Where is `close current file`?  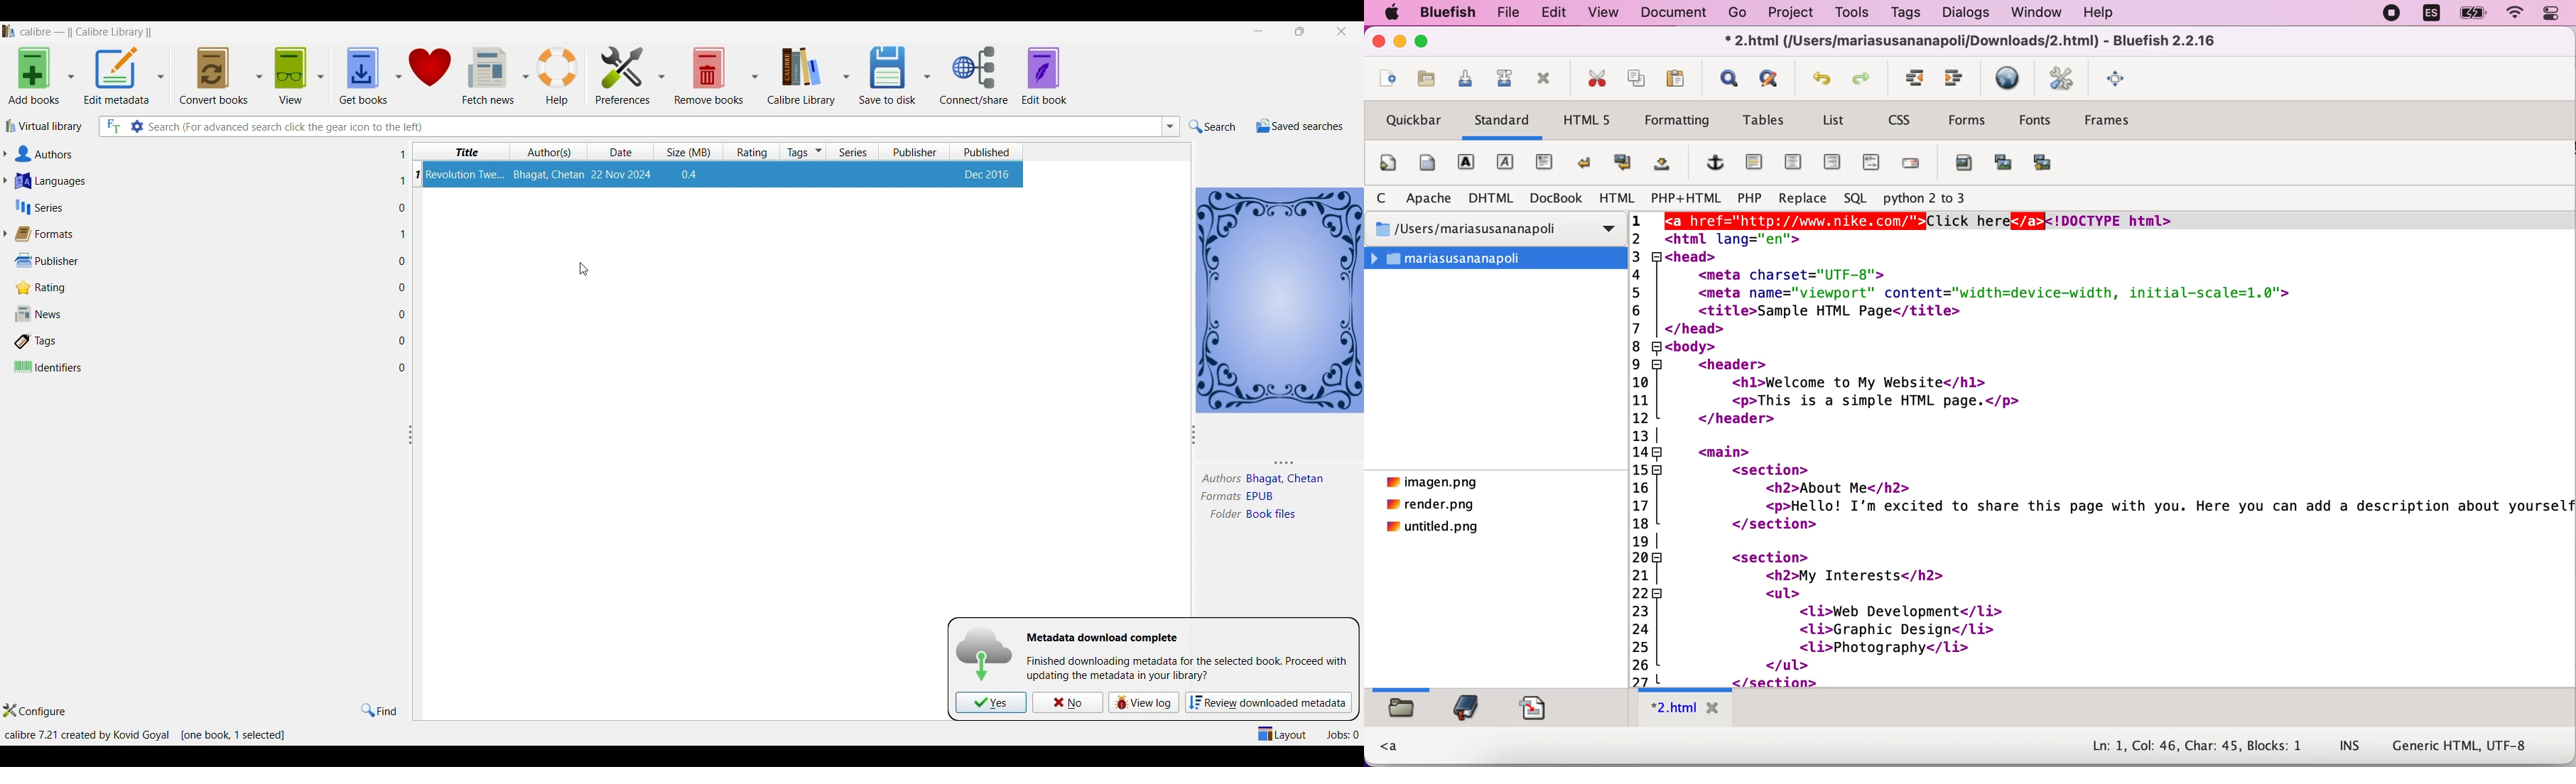
close current file is located at coordinates (1544, 80).